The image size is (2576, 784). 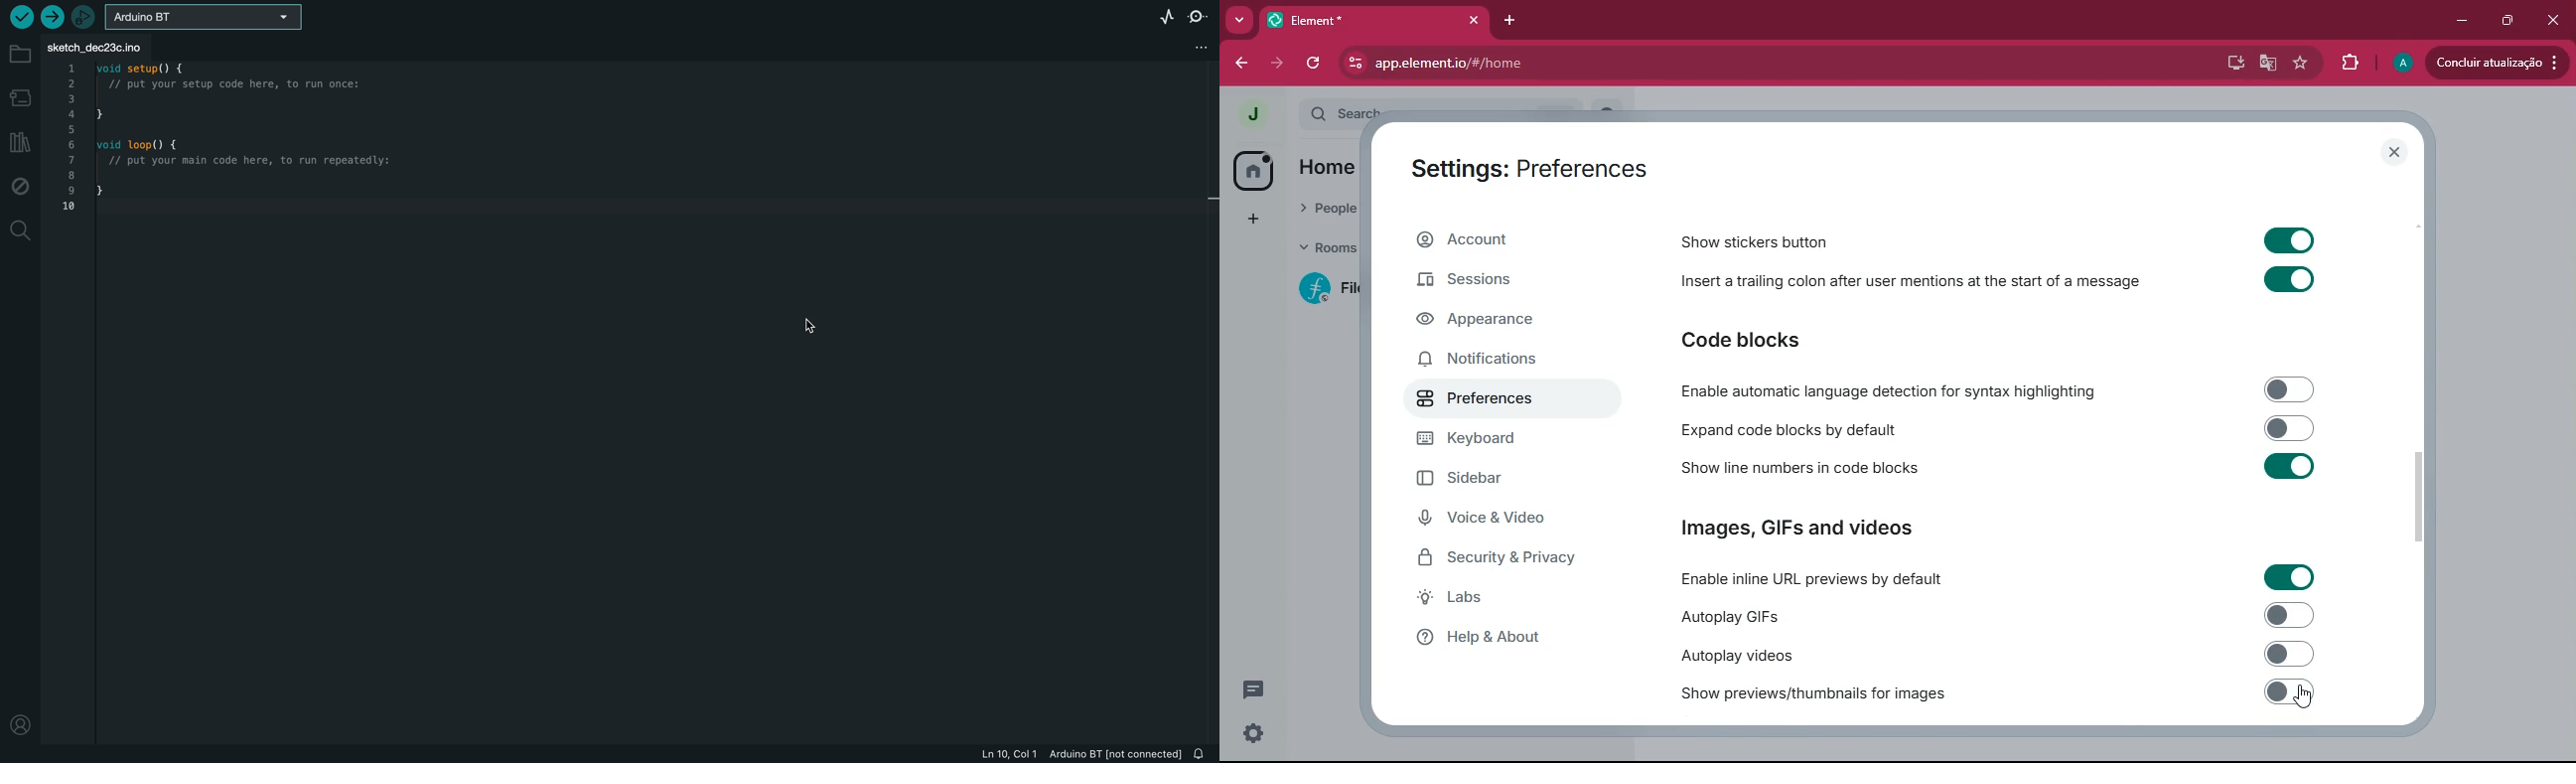 I want to click on Element*, so click(x=1346, y=20).